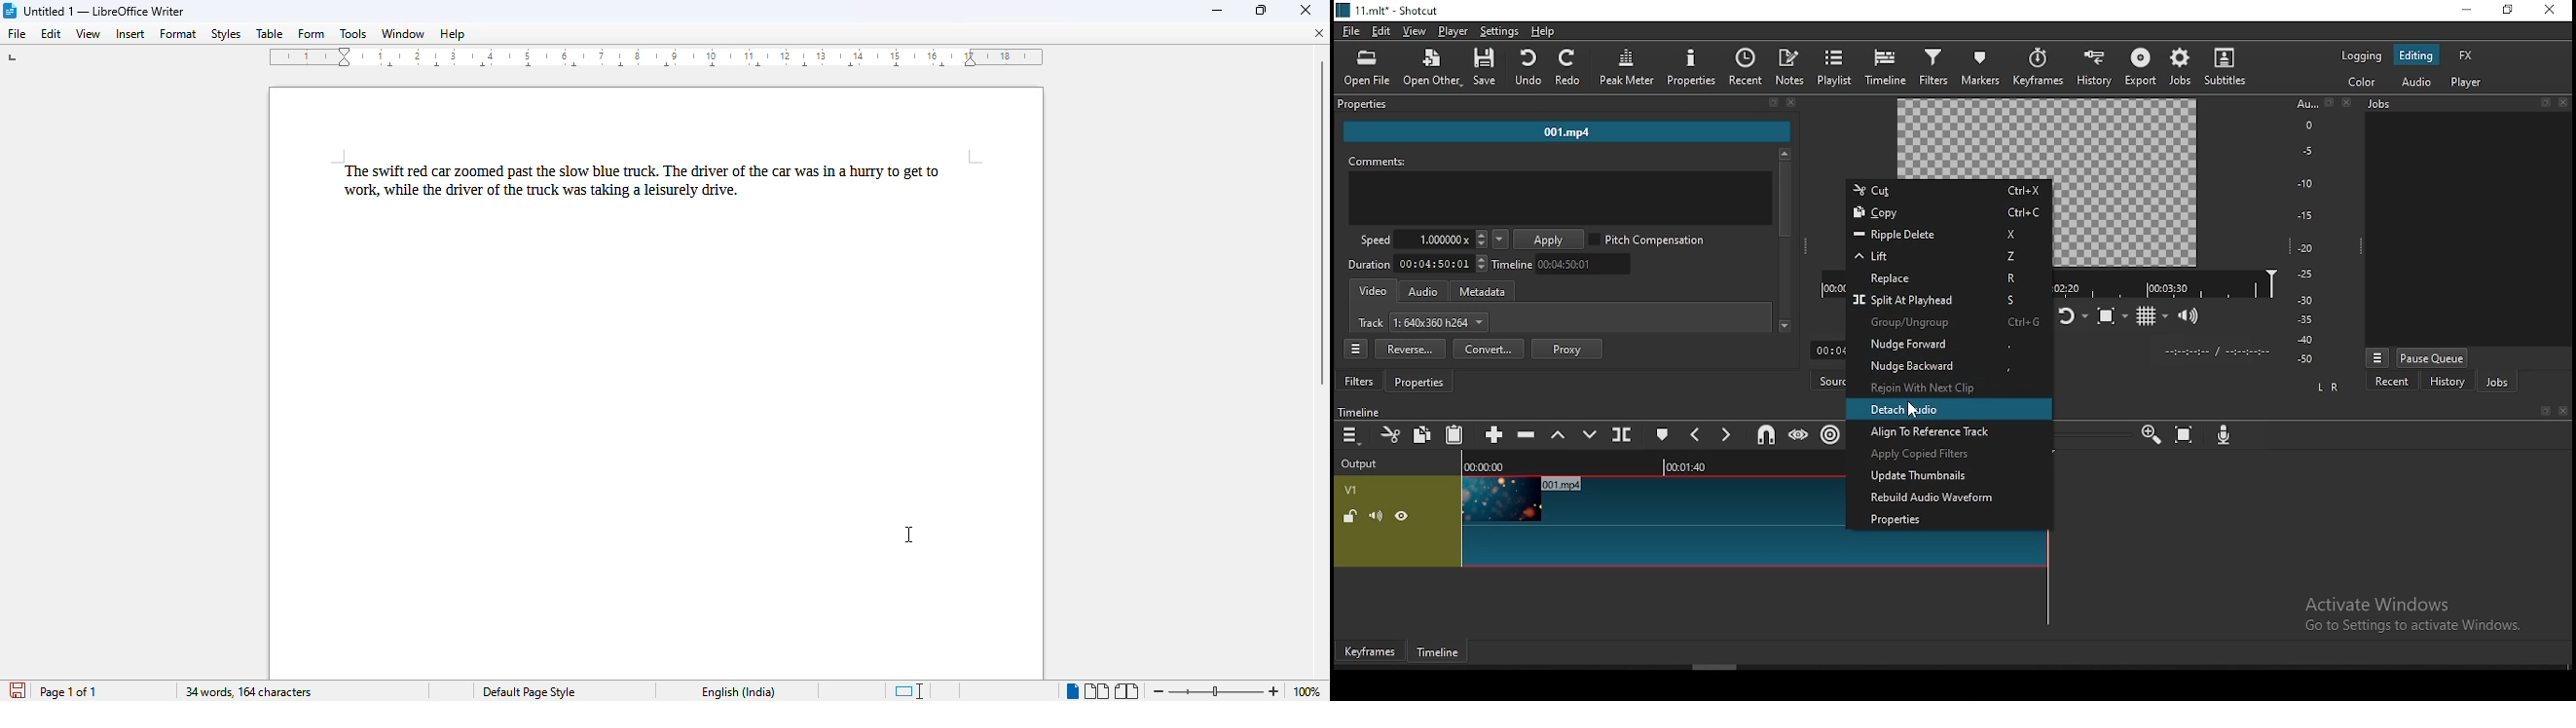  I want to click on edit, so click(1382, 30).